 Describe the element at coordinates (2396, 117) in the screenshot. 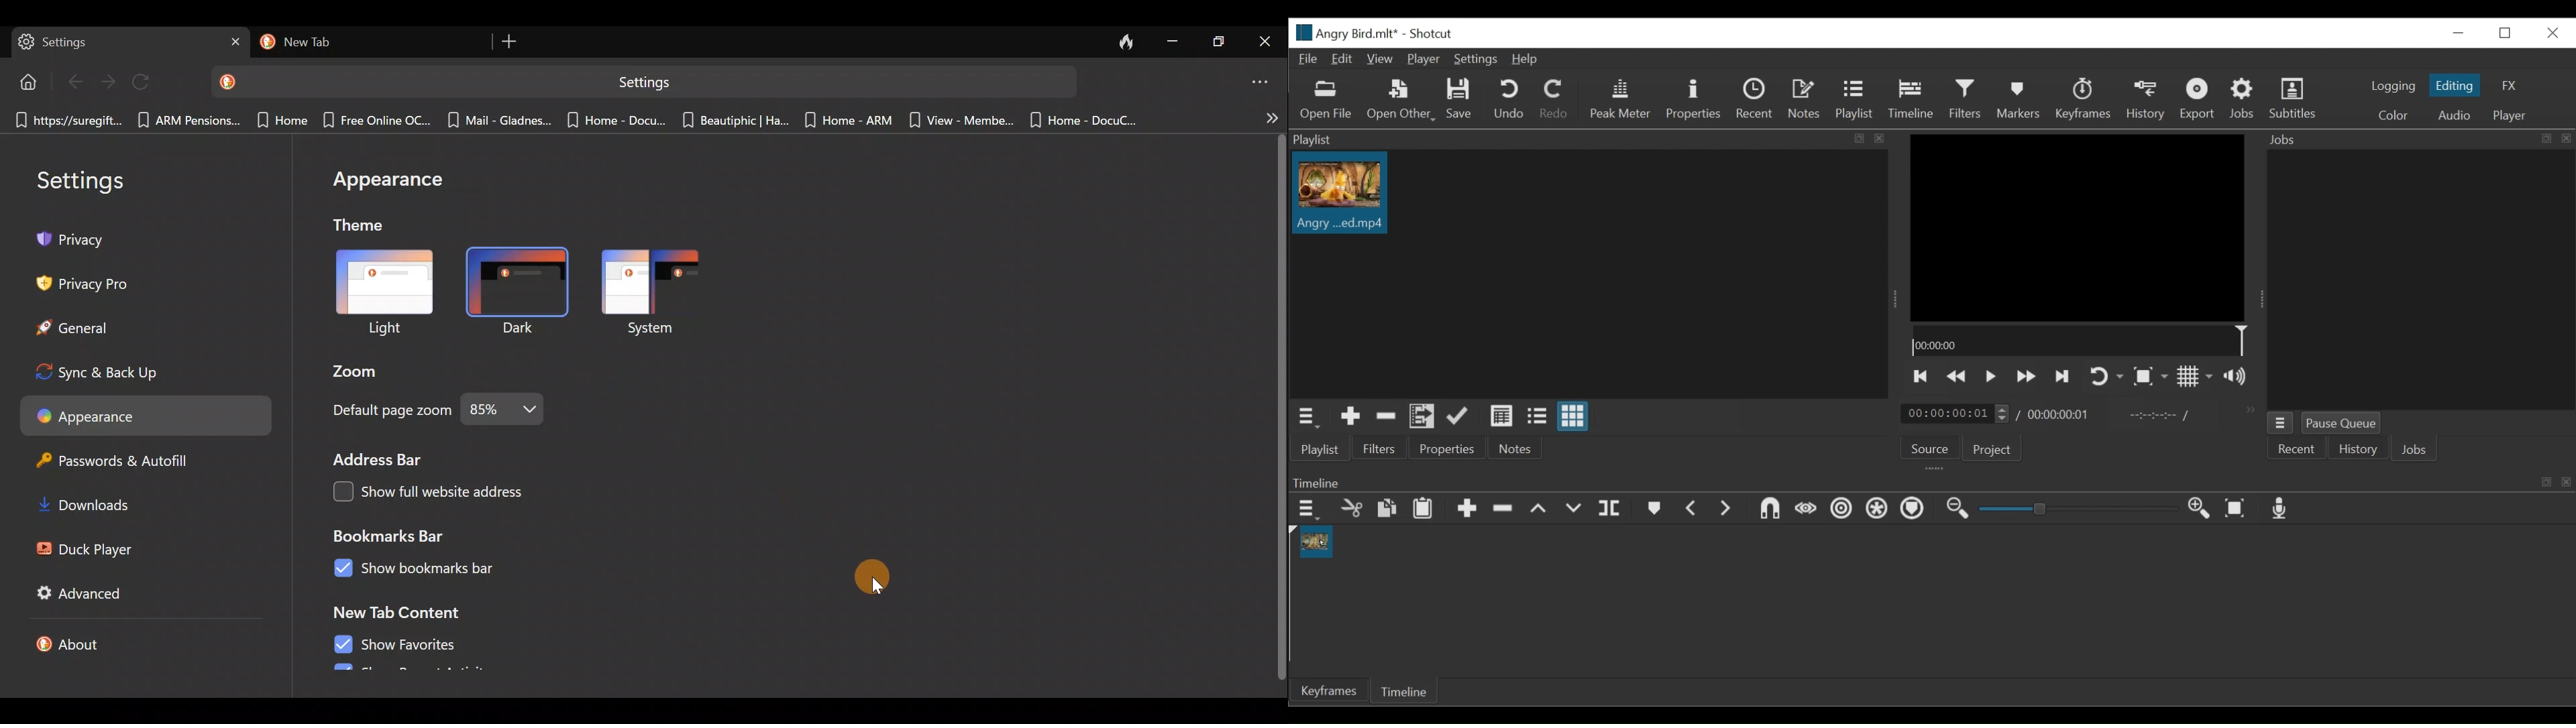

I see `Color` at that location.